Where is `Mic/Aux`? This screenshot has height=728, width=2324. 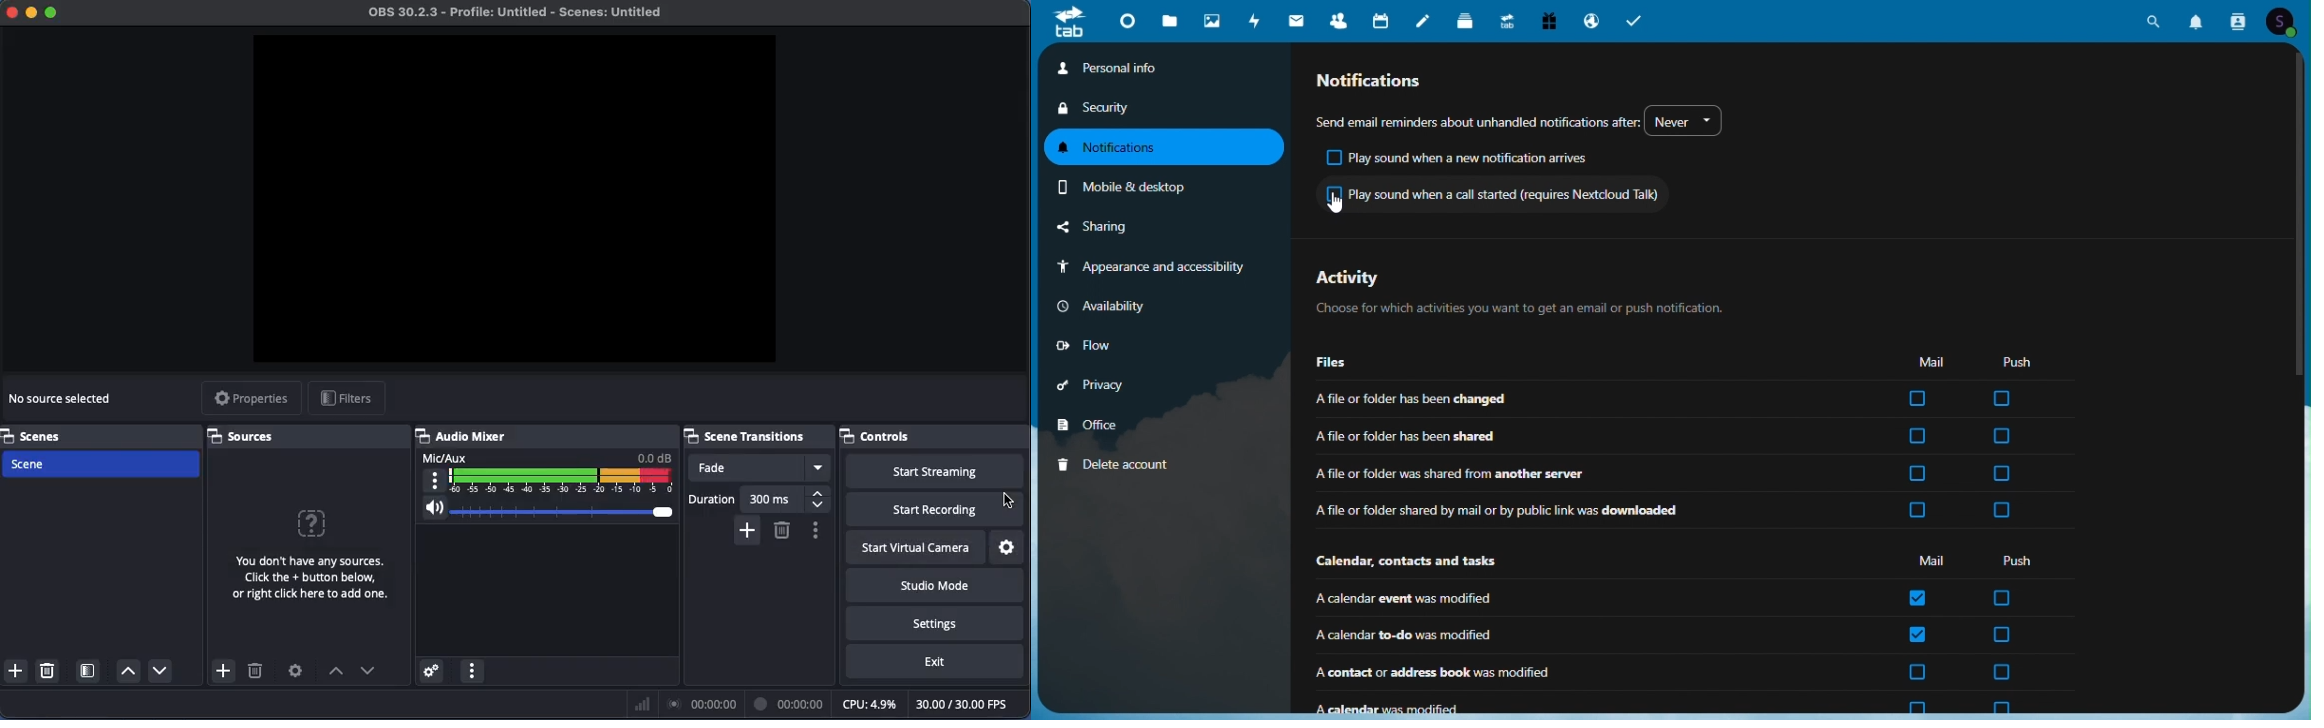
Mic/Aux is located at coordinates (446, 457).